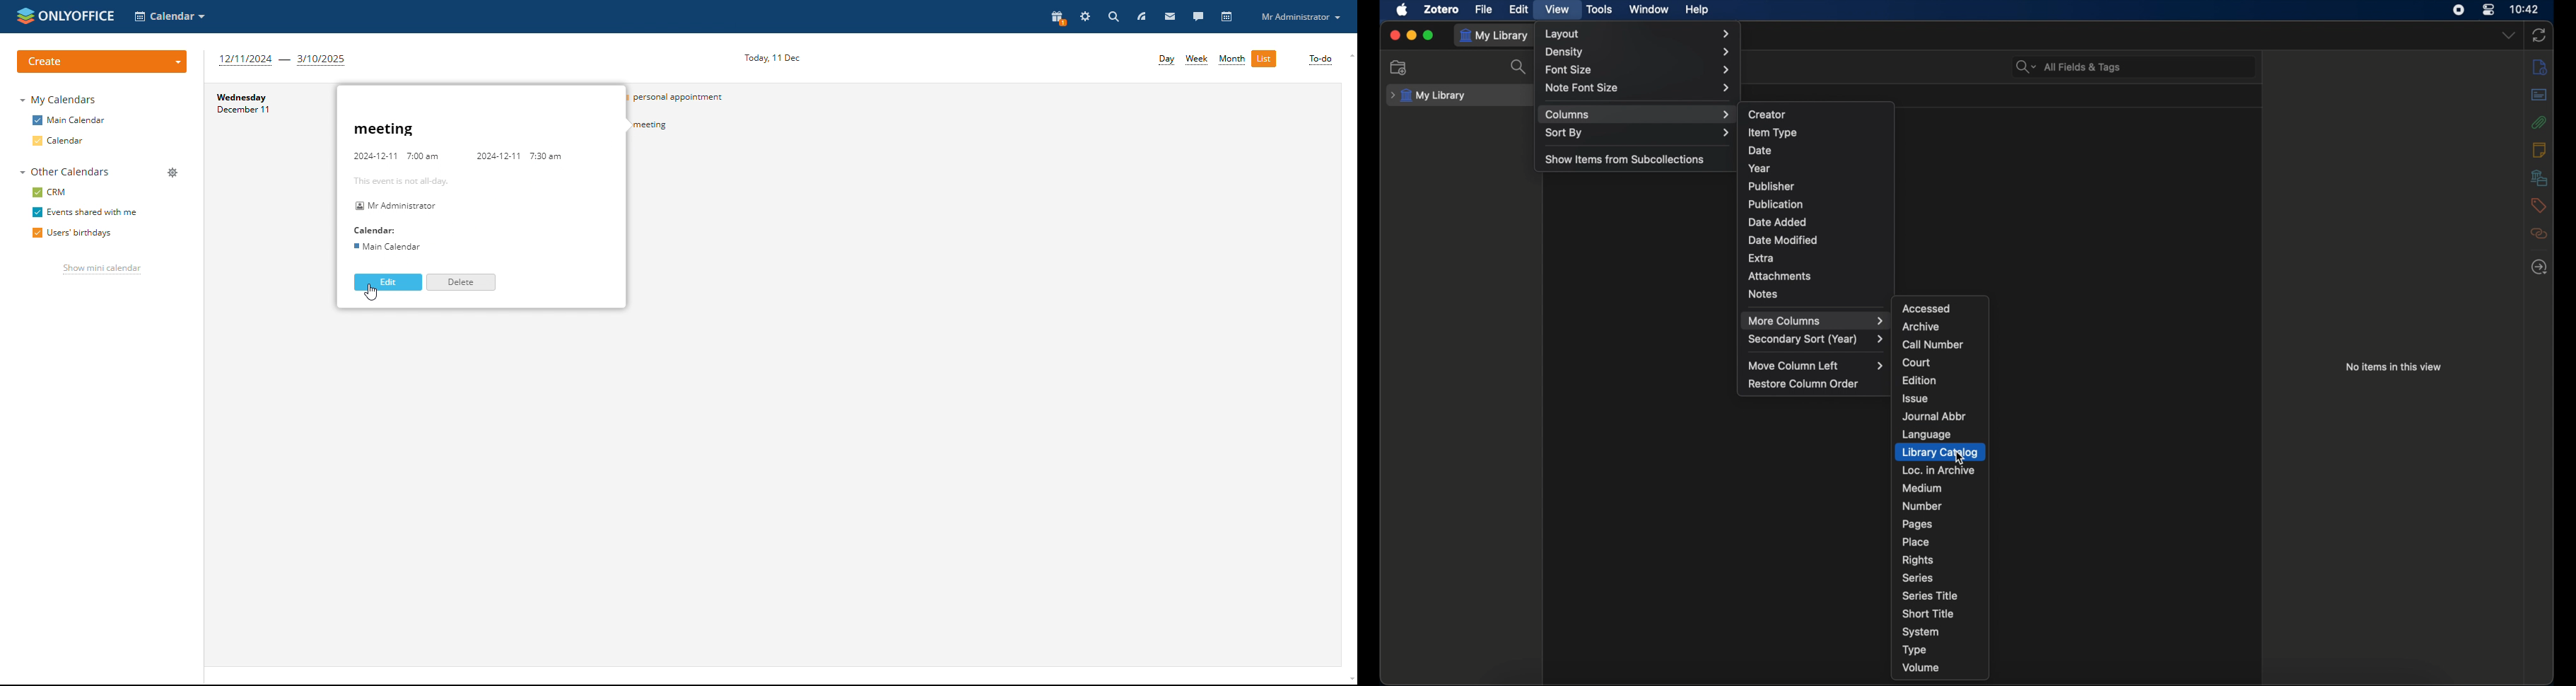  I want to click on extra, so click(1761, 259).